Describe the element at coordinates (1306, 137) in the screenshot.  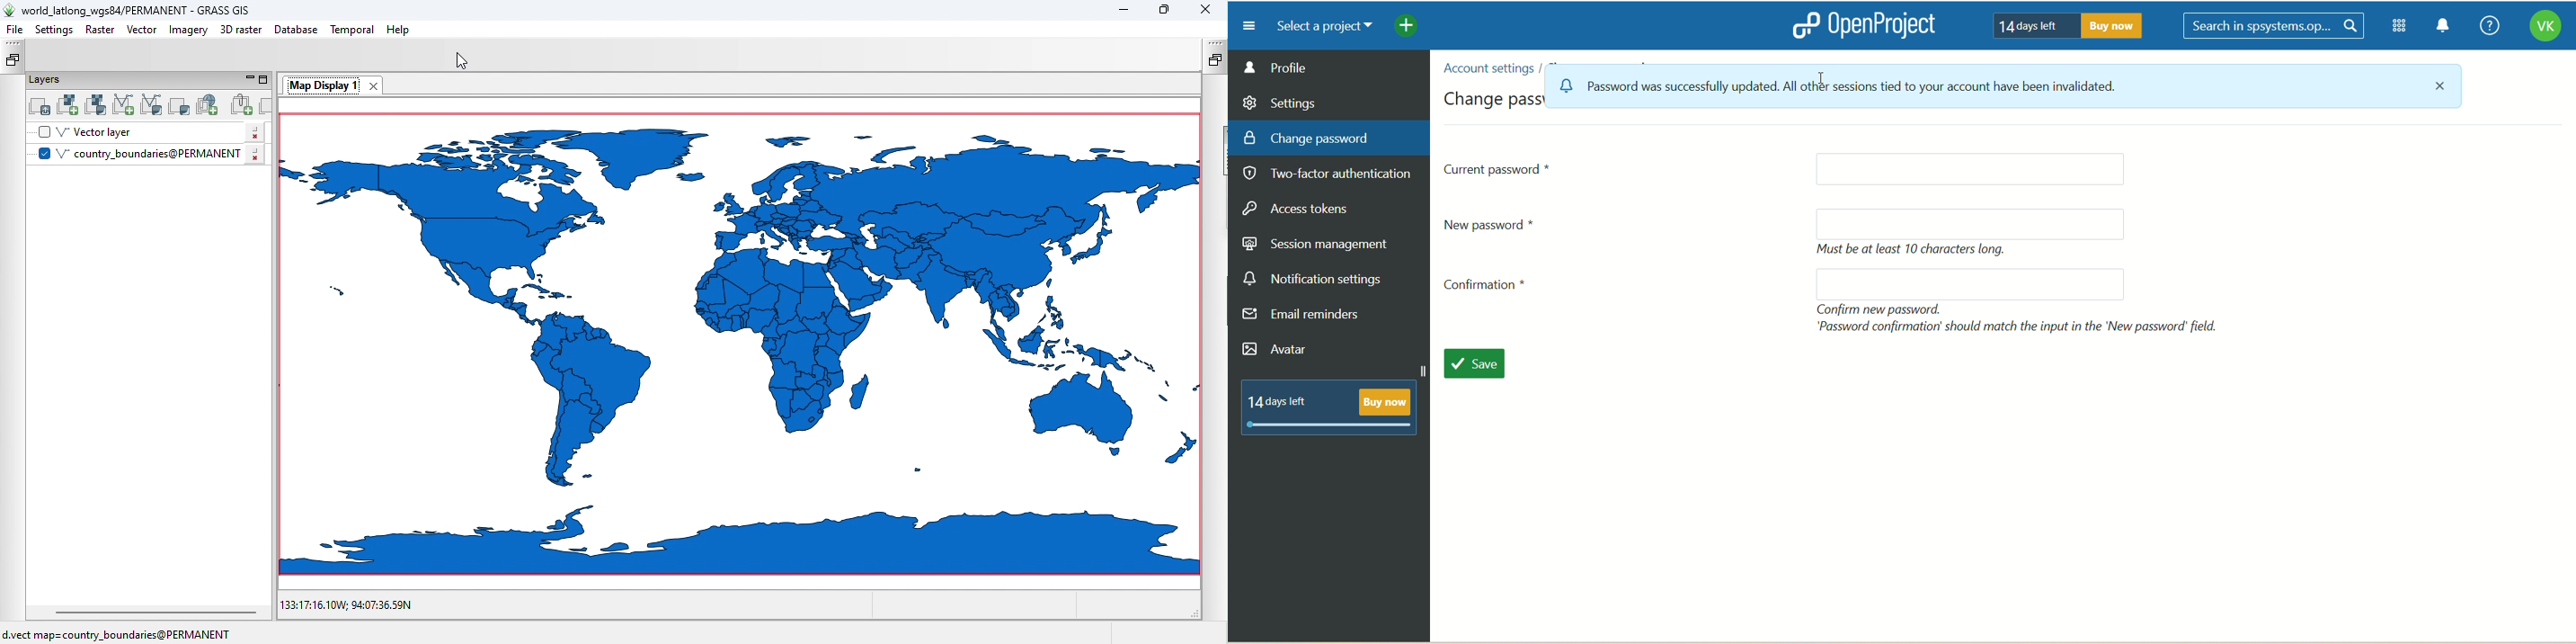
I see `change password` at that location.